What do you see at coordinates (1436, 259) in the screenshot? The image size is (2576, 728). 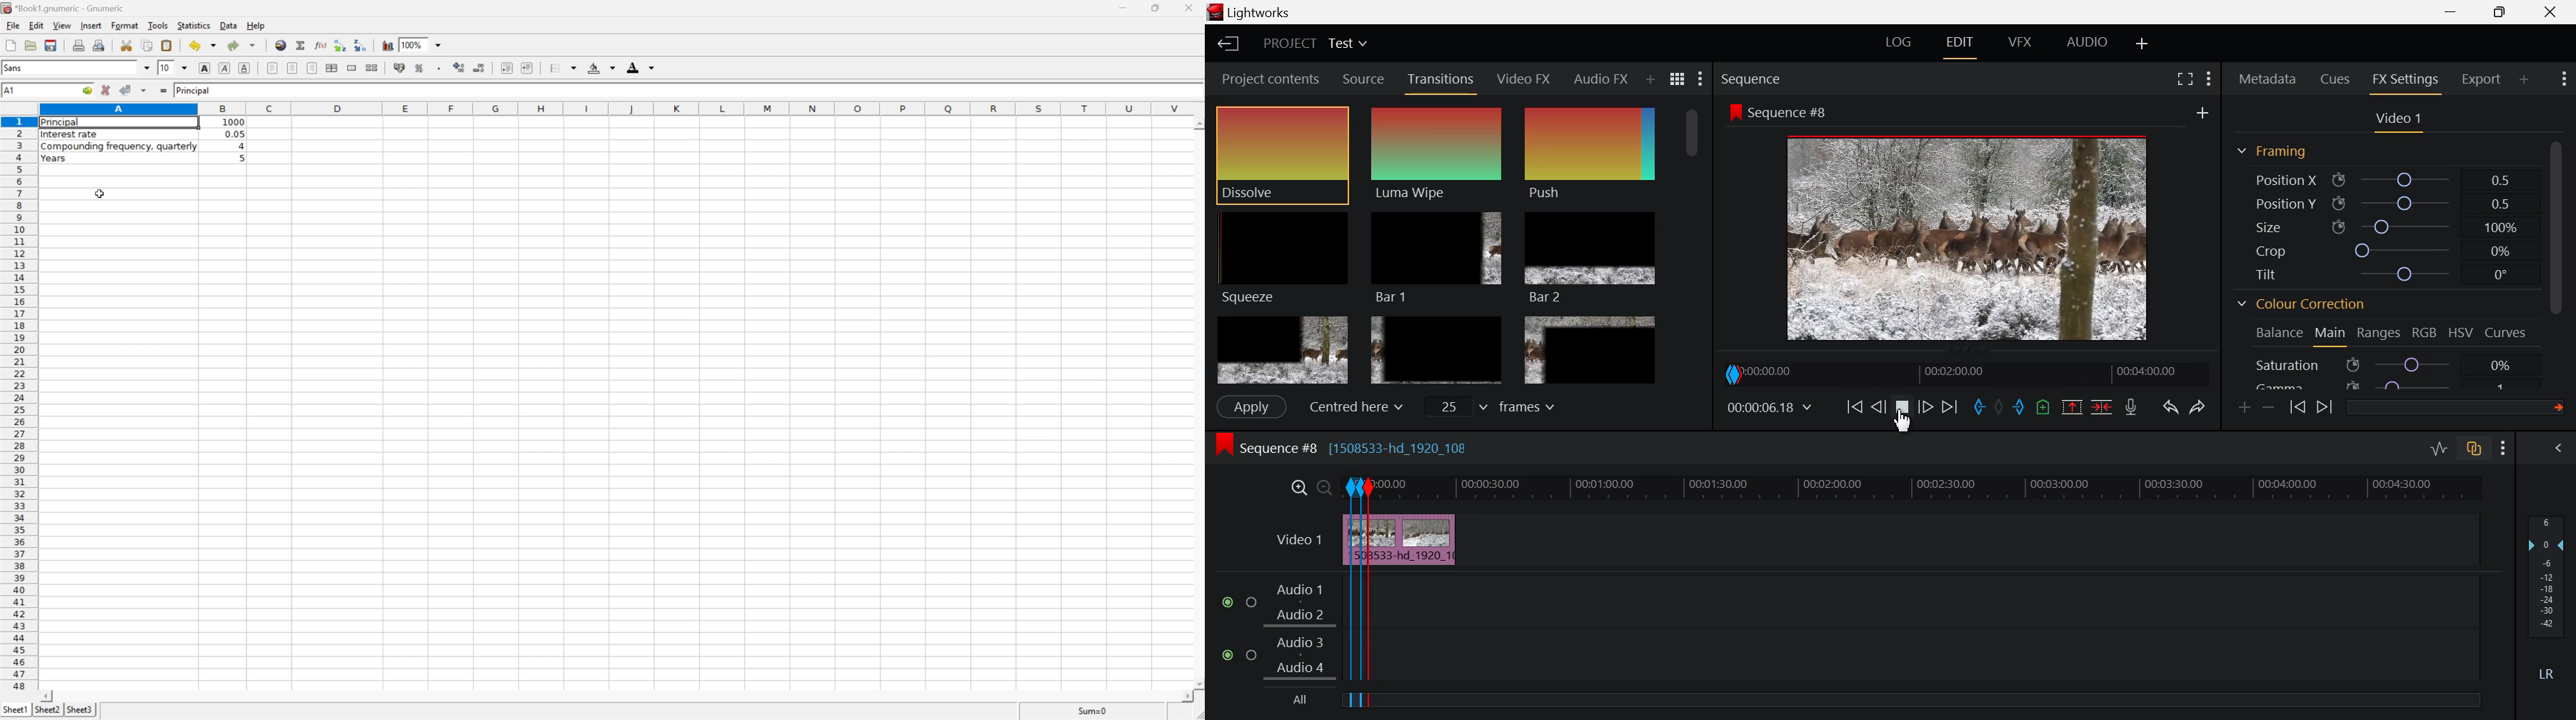 I see `Bar 1` at bounding box center [1436, 259].